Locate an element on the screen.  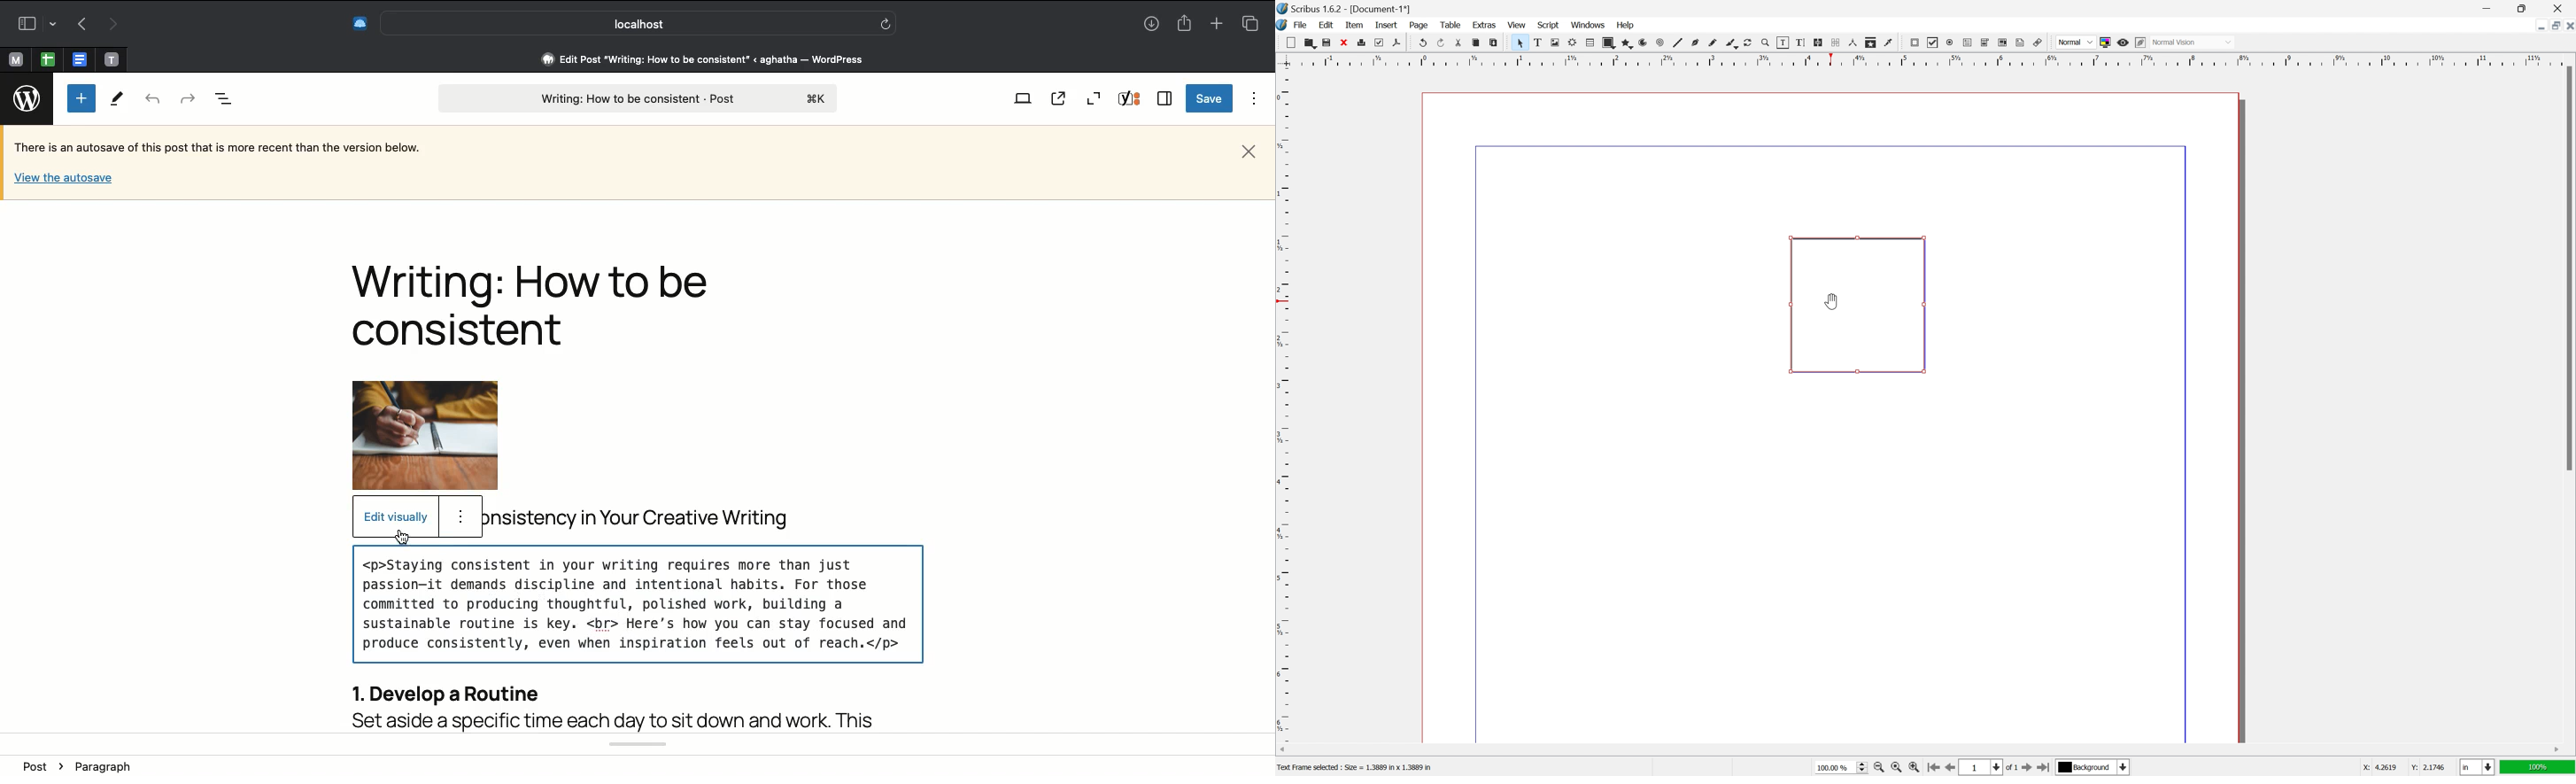
table is located at coordinates (1590, 43).